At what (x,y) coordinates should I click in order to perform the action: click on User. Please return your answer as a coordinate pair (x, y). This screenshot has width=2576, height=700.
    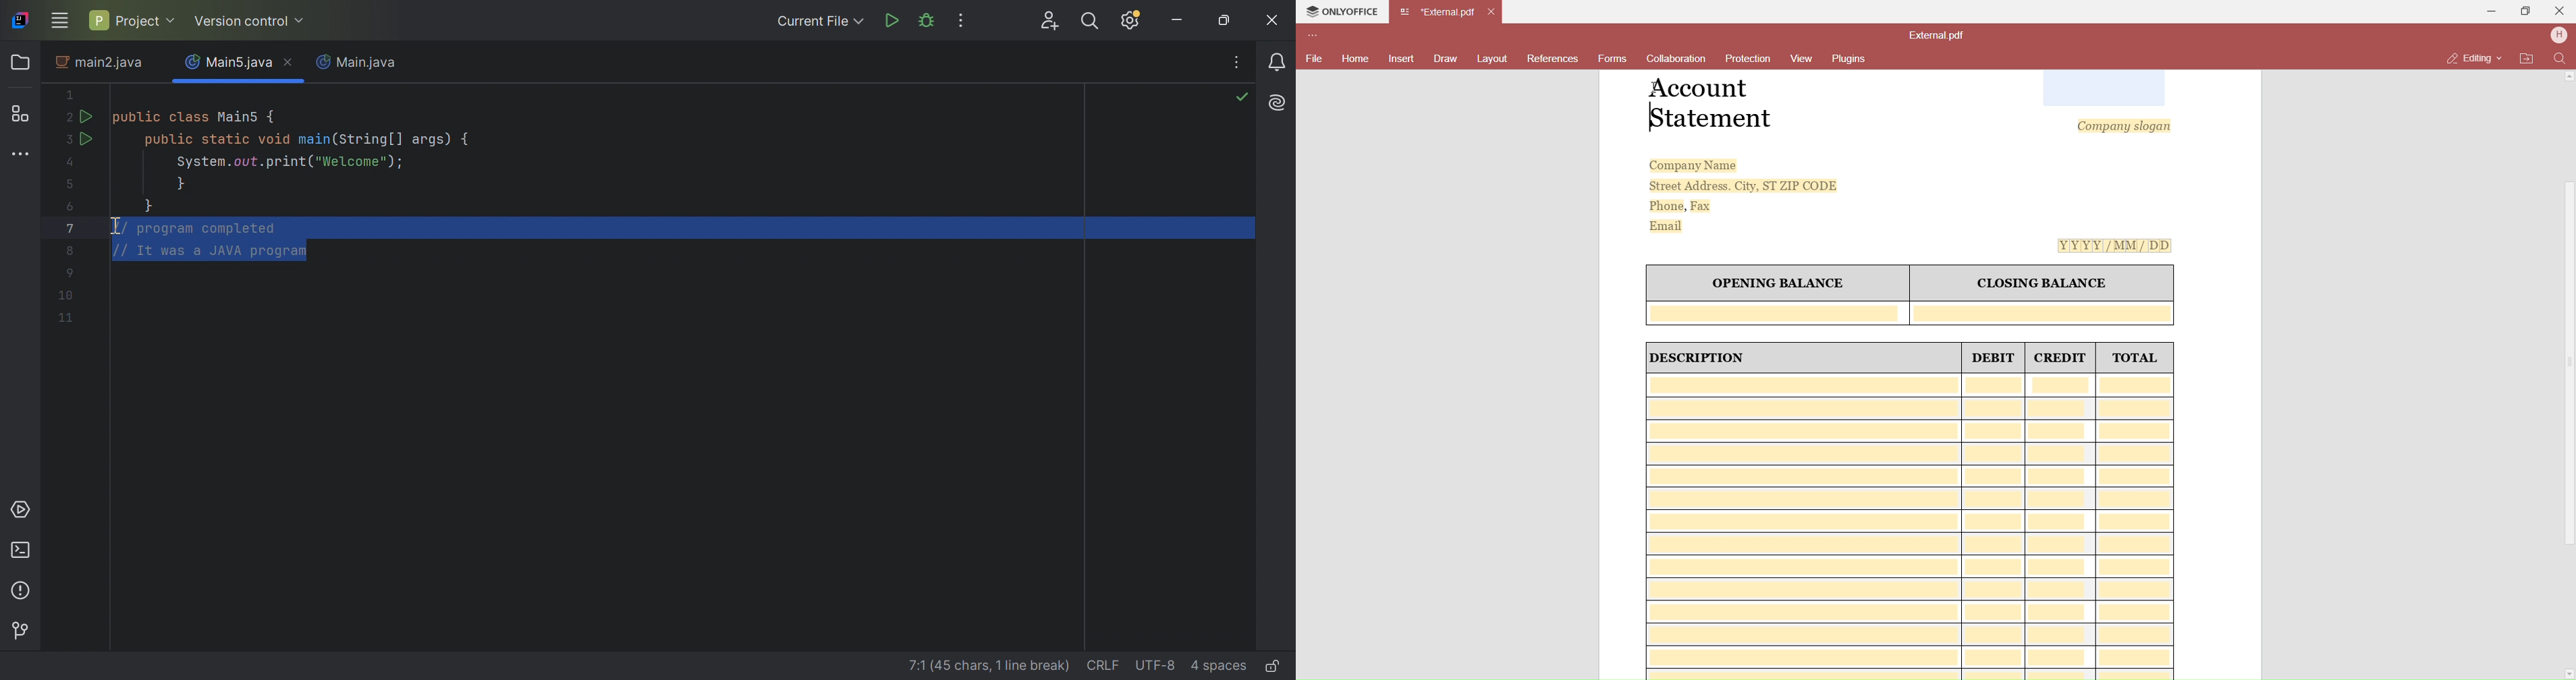
    Looking at the image, I should click on (2559, 36).